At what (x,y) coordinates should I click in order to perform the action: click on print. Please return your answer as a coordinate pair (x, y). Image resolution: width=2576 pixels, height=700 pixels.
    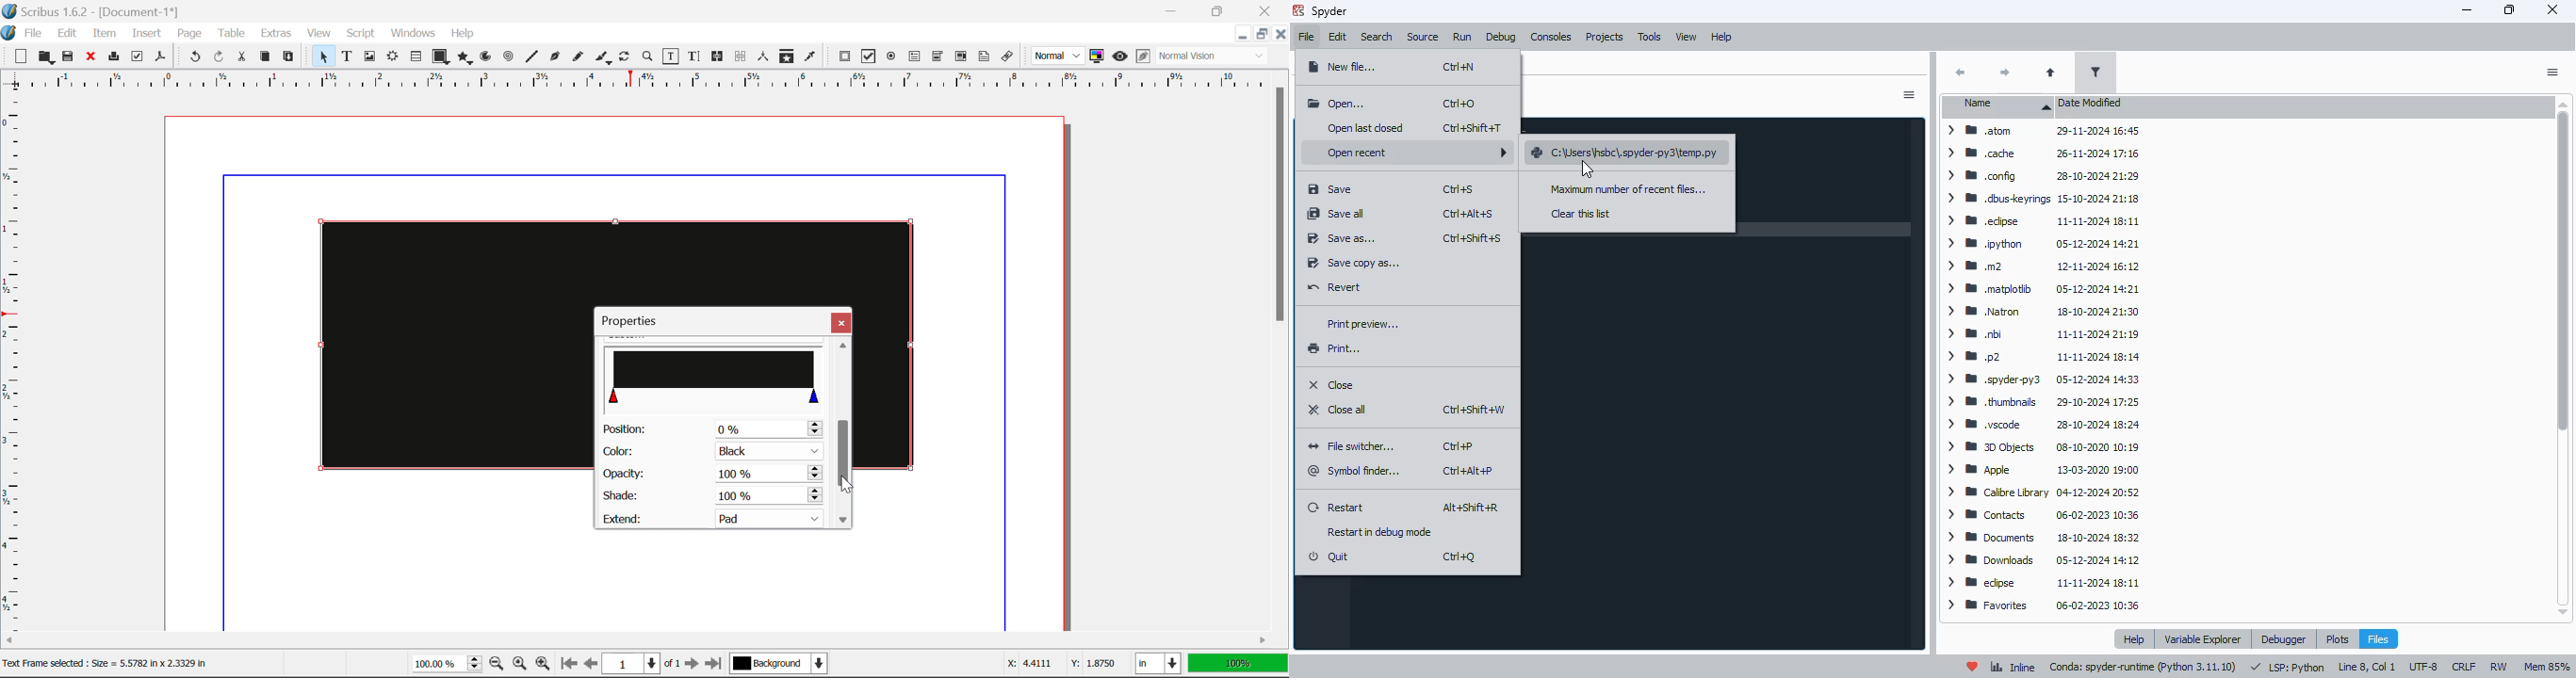
    Looking at the image, I should click on (1334, 348).